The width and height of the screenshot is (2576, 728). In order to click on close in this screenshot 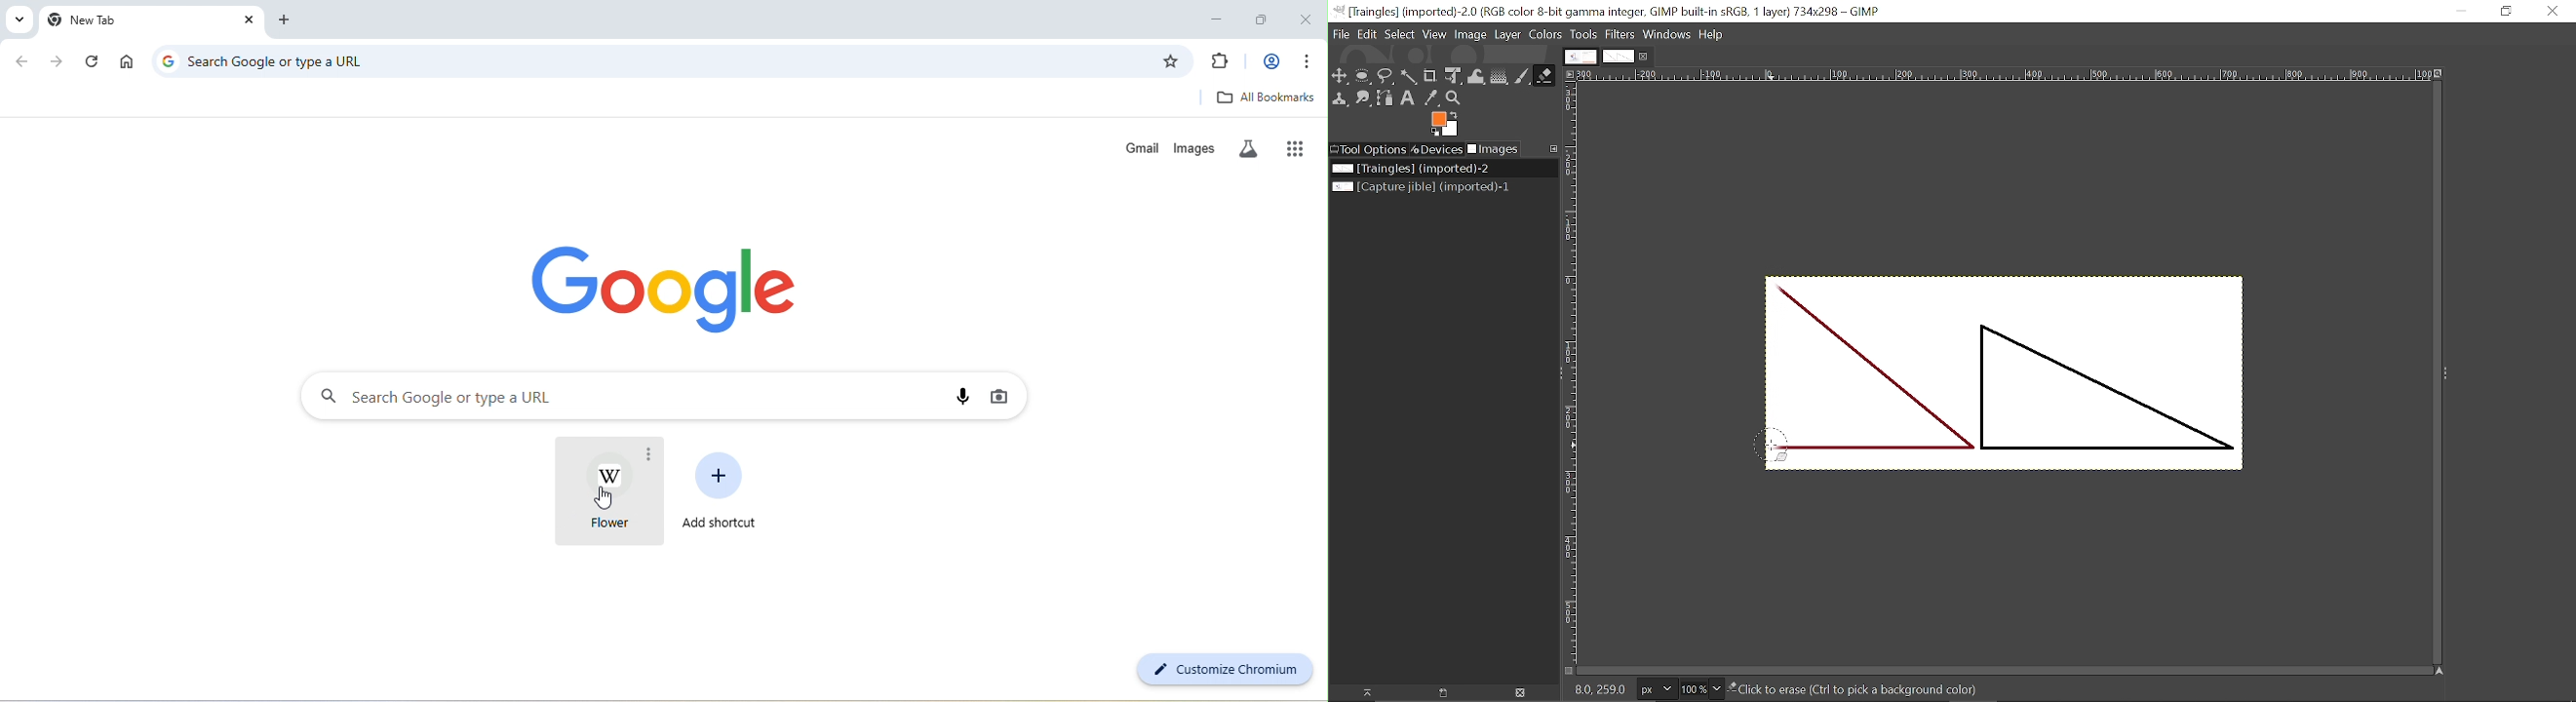, I will do `click(250, 20)`.